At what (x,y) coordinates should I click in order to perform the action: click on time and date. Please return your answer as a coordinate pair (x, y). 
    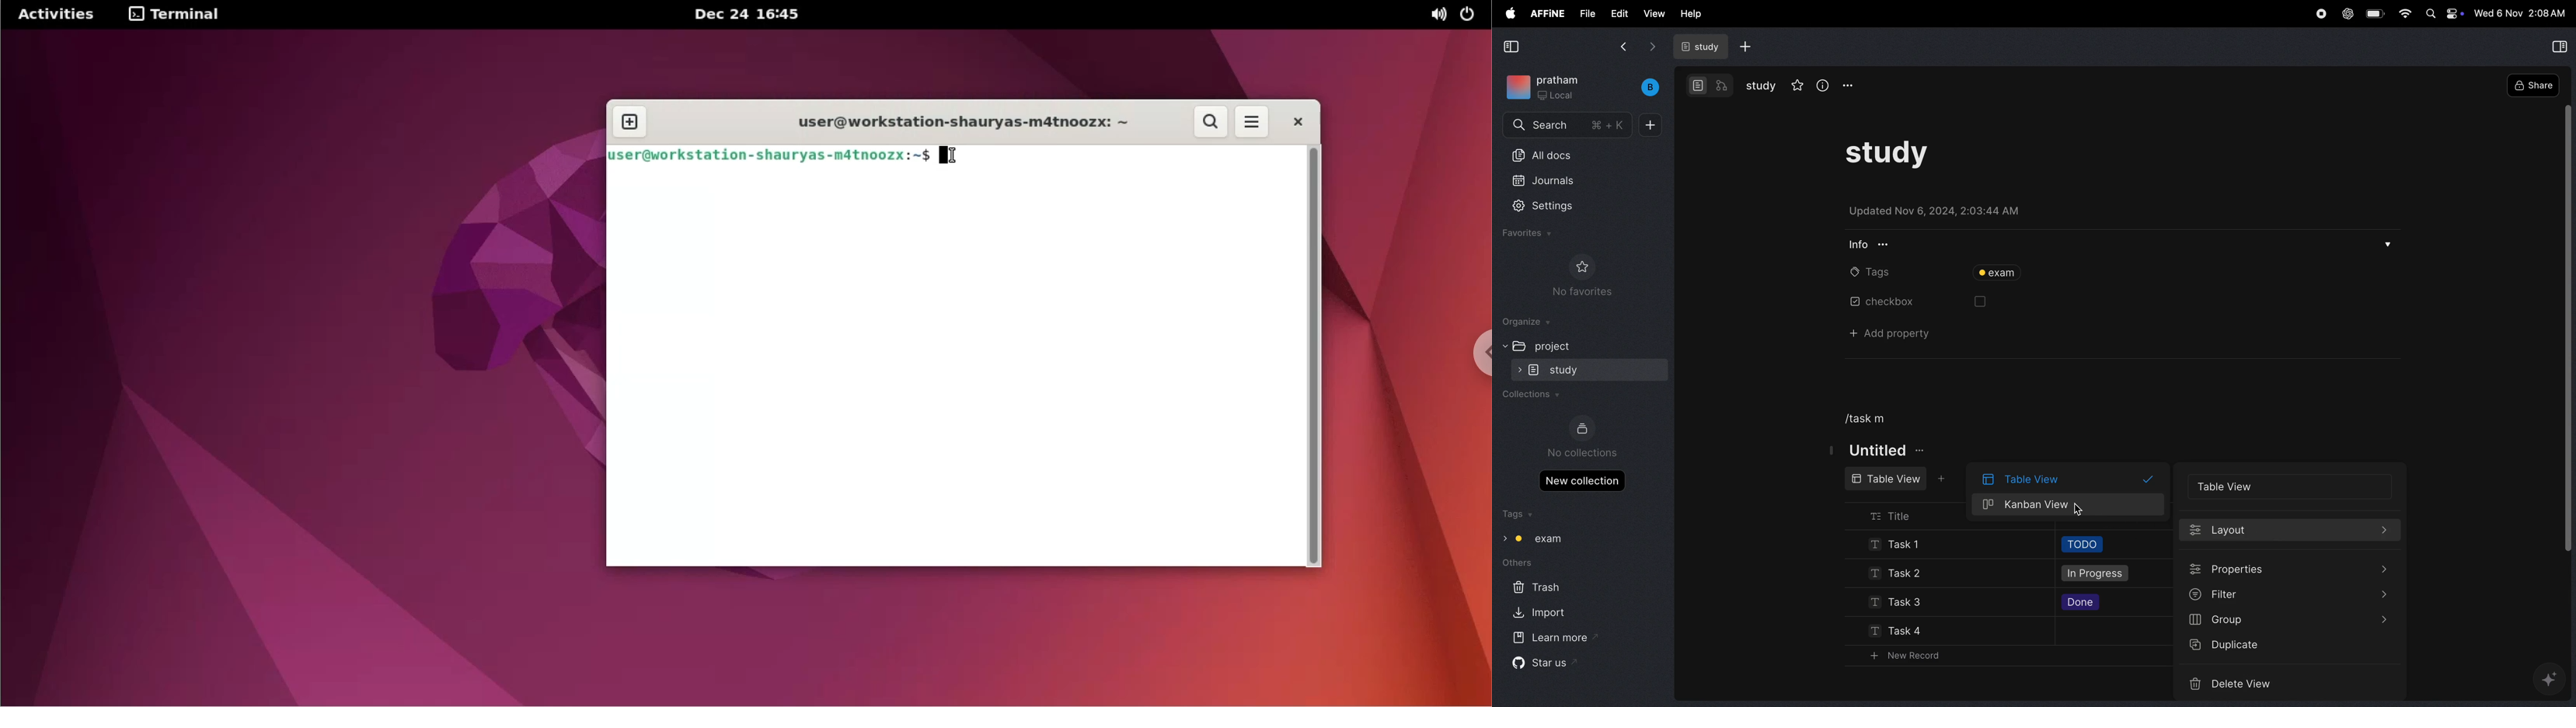
    Looking at the image, I should click on (2522, 14).